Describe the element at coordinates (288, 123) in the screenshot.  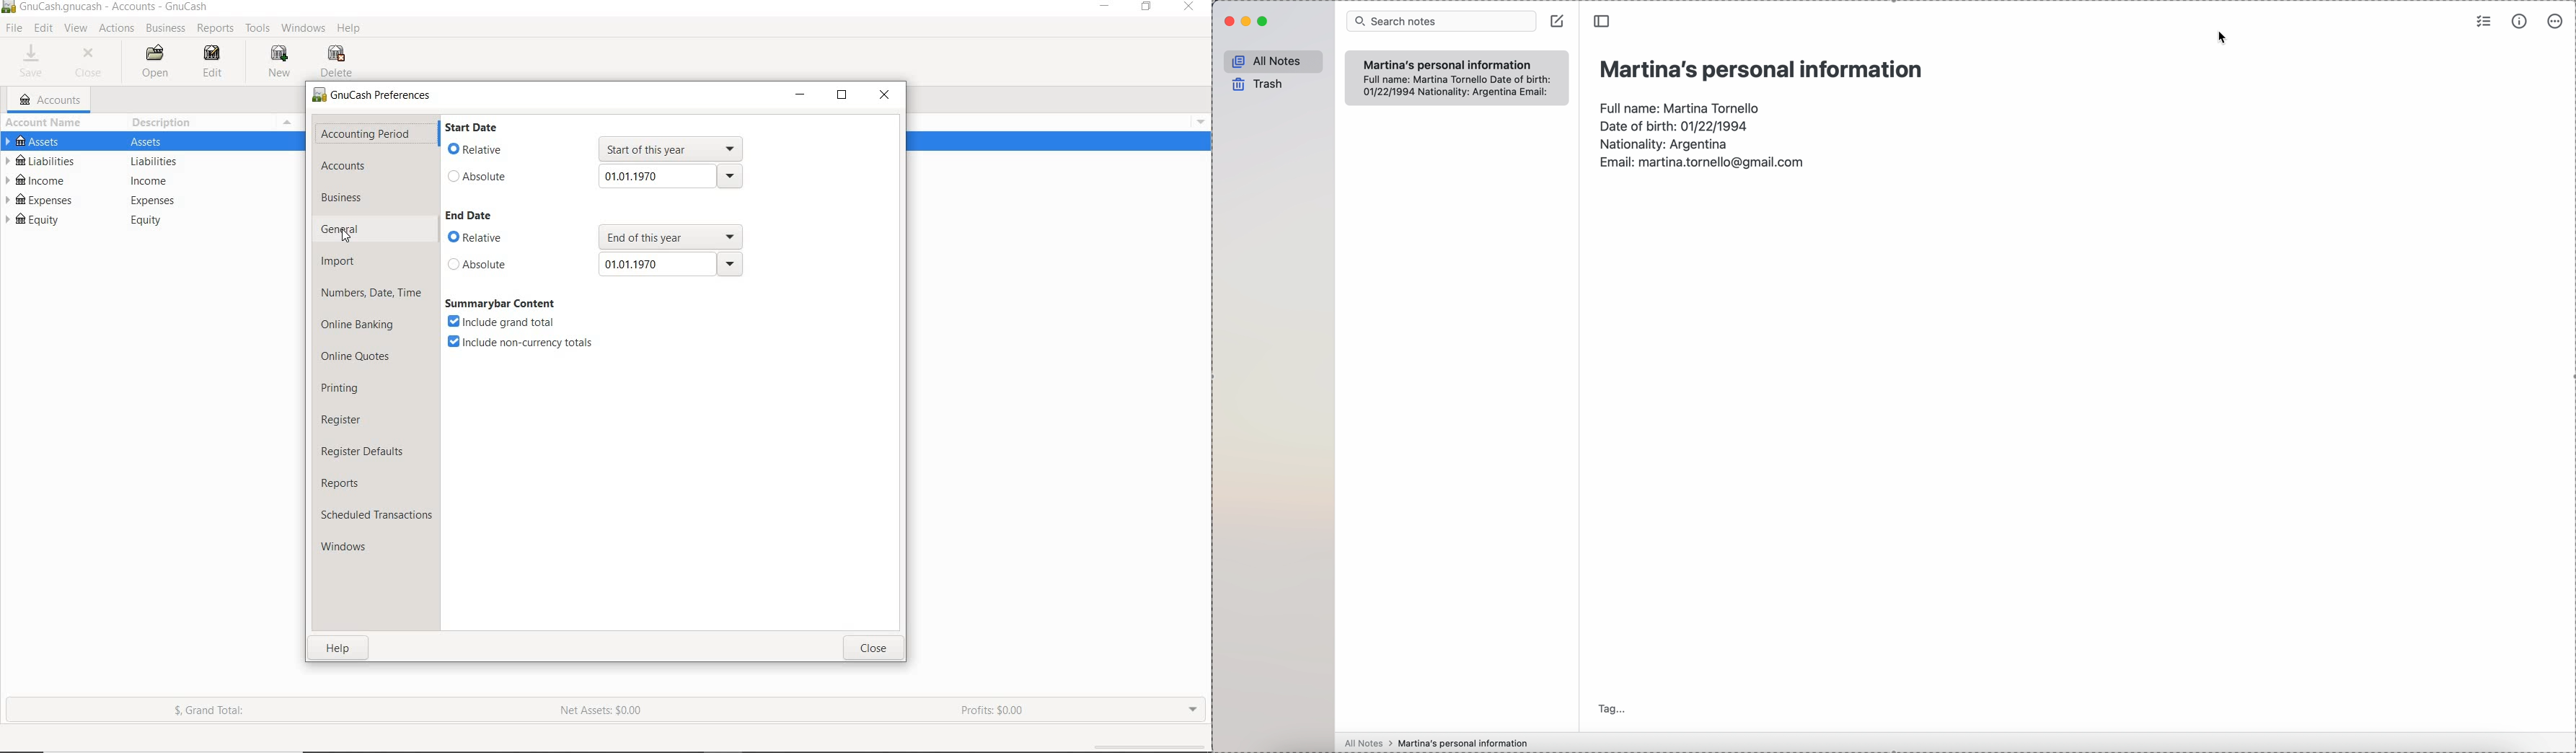
I see `Menu` at that location.